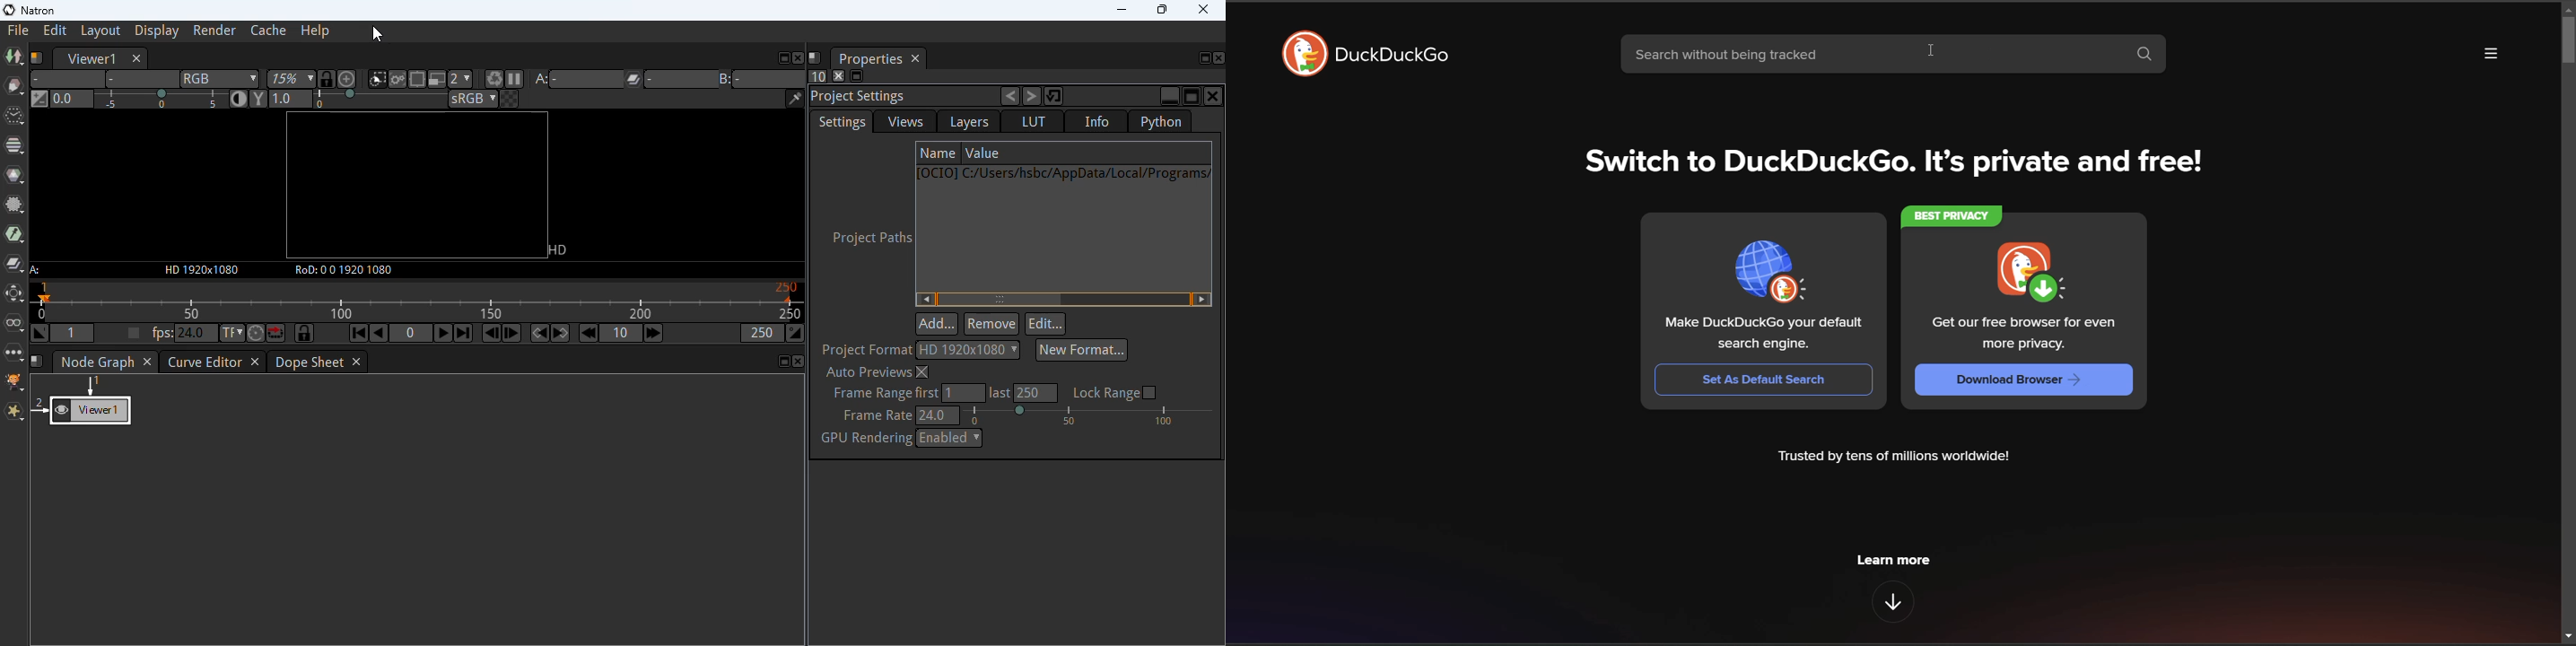 This screenshot has height=672, width=2576. What do you see at coordinates (884, 393) in the screenshot?
I see `frame range first 1 last 250` at bounding box center [884, 393].